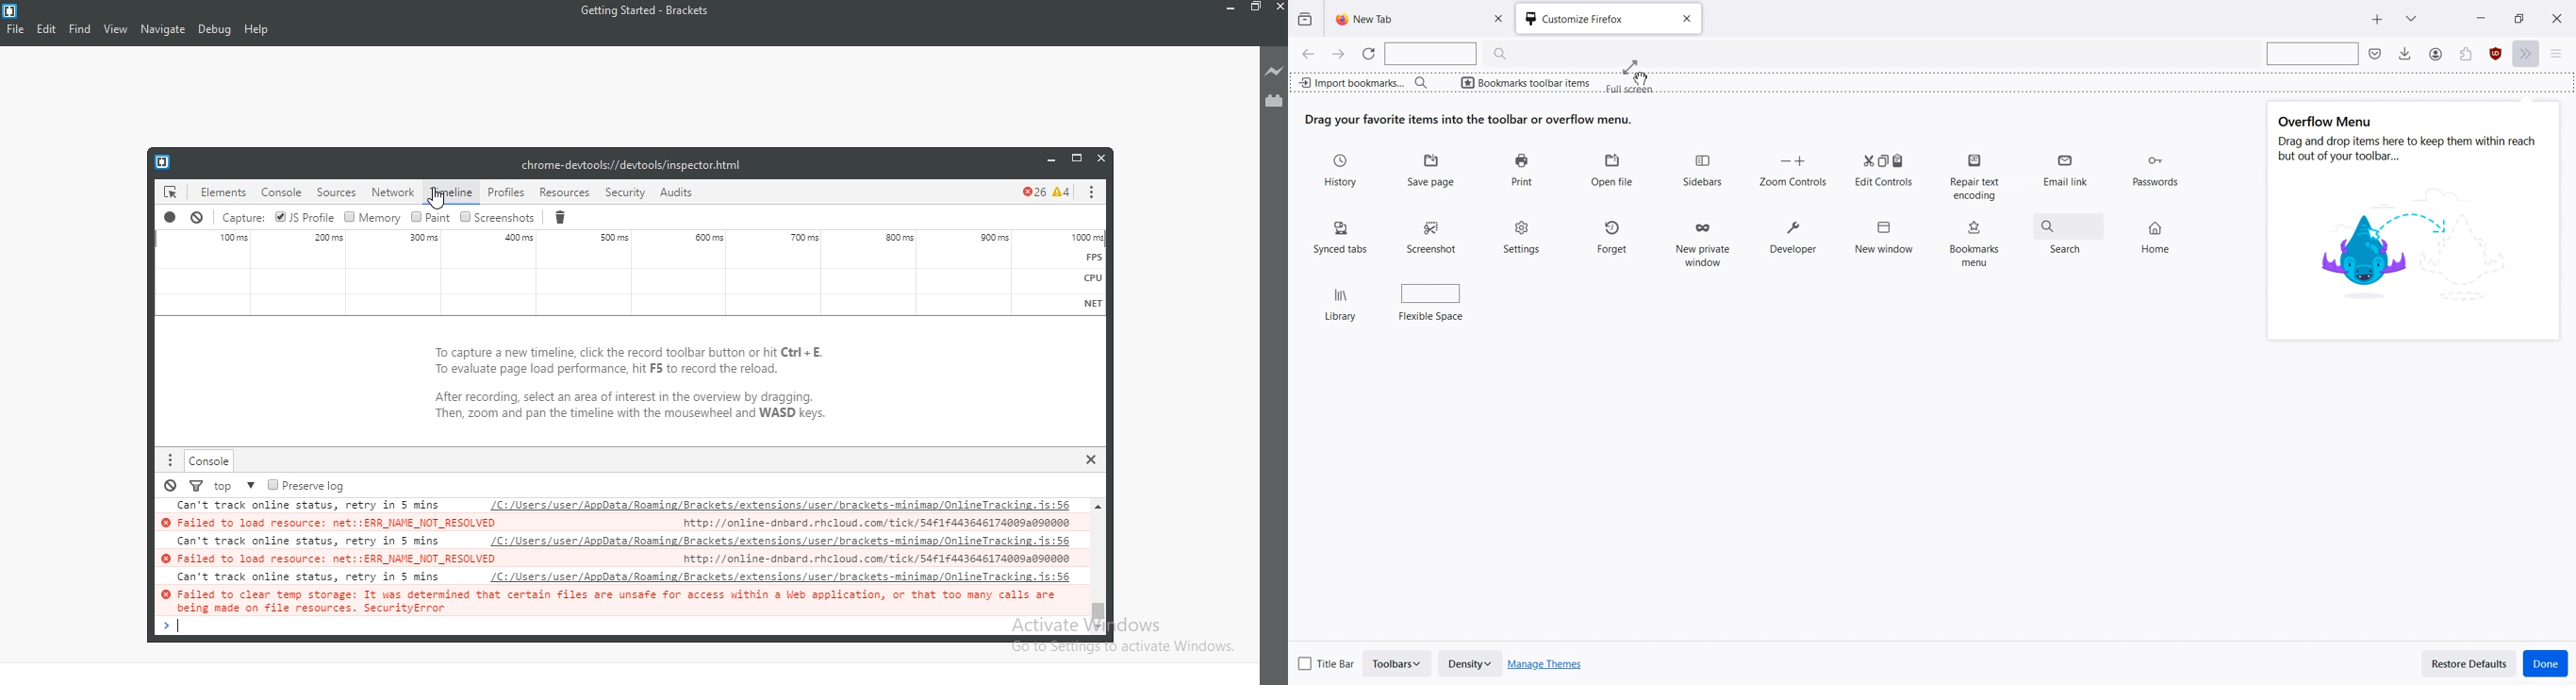 The image size is (2576, 700). What do you see at coordinates (1434, 233) in the screenshot?
I see `Screenshot` at bounding box center [1434, 233].